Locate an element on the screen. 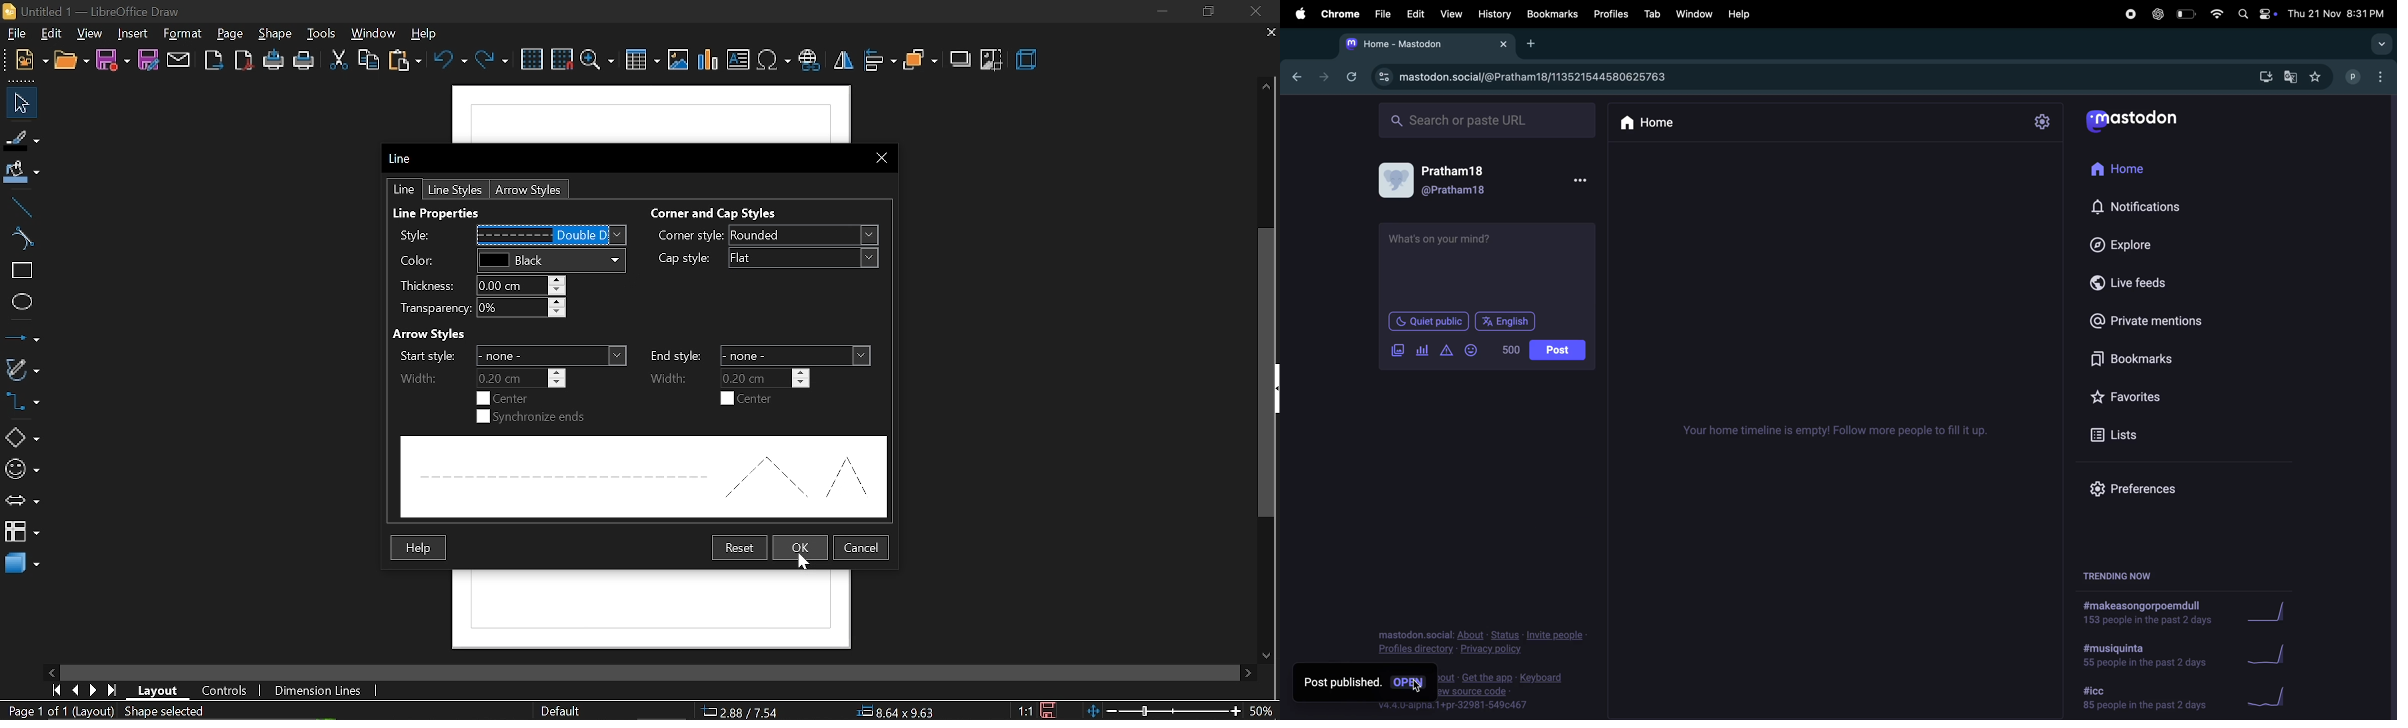  insert symbol is located at coordinates (773, 60).